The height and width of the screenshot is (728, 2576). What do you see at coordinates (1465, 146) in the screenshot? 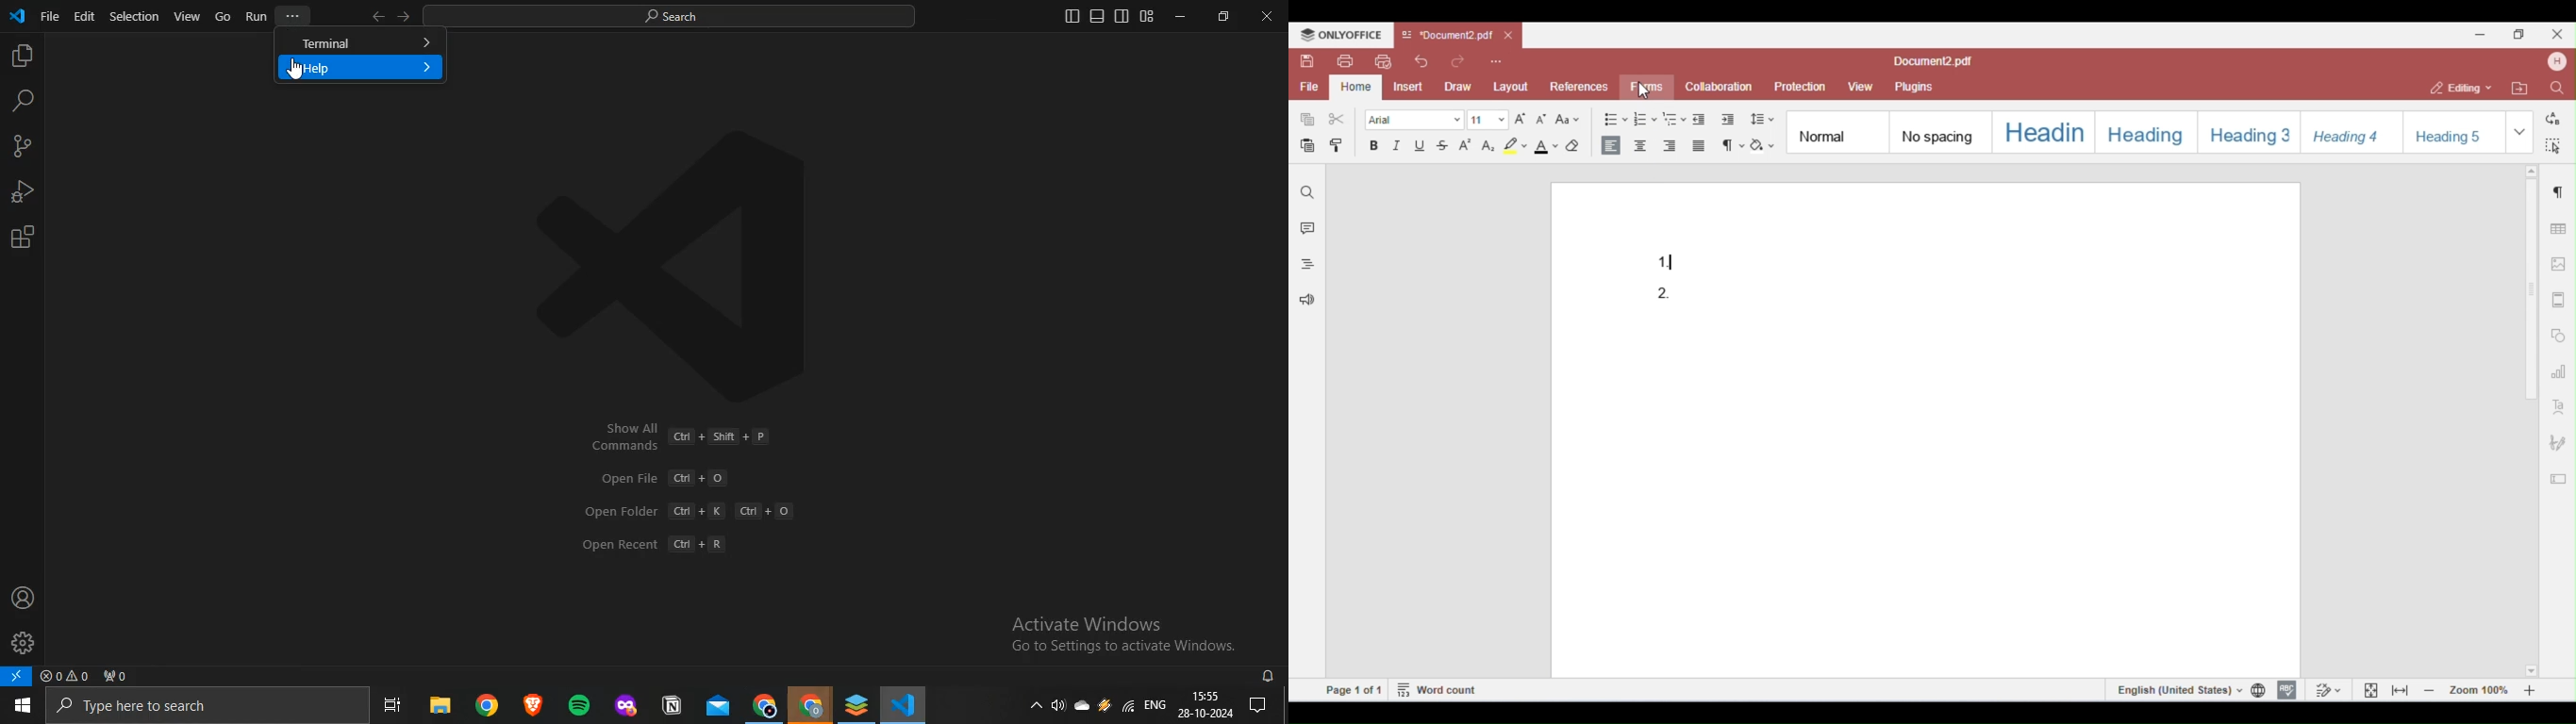
I see `superscript` at bounding box center [1465, 146].